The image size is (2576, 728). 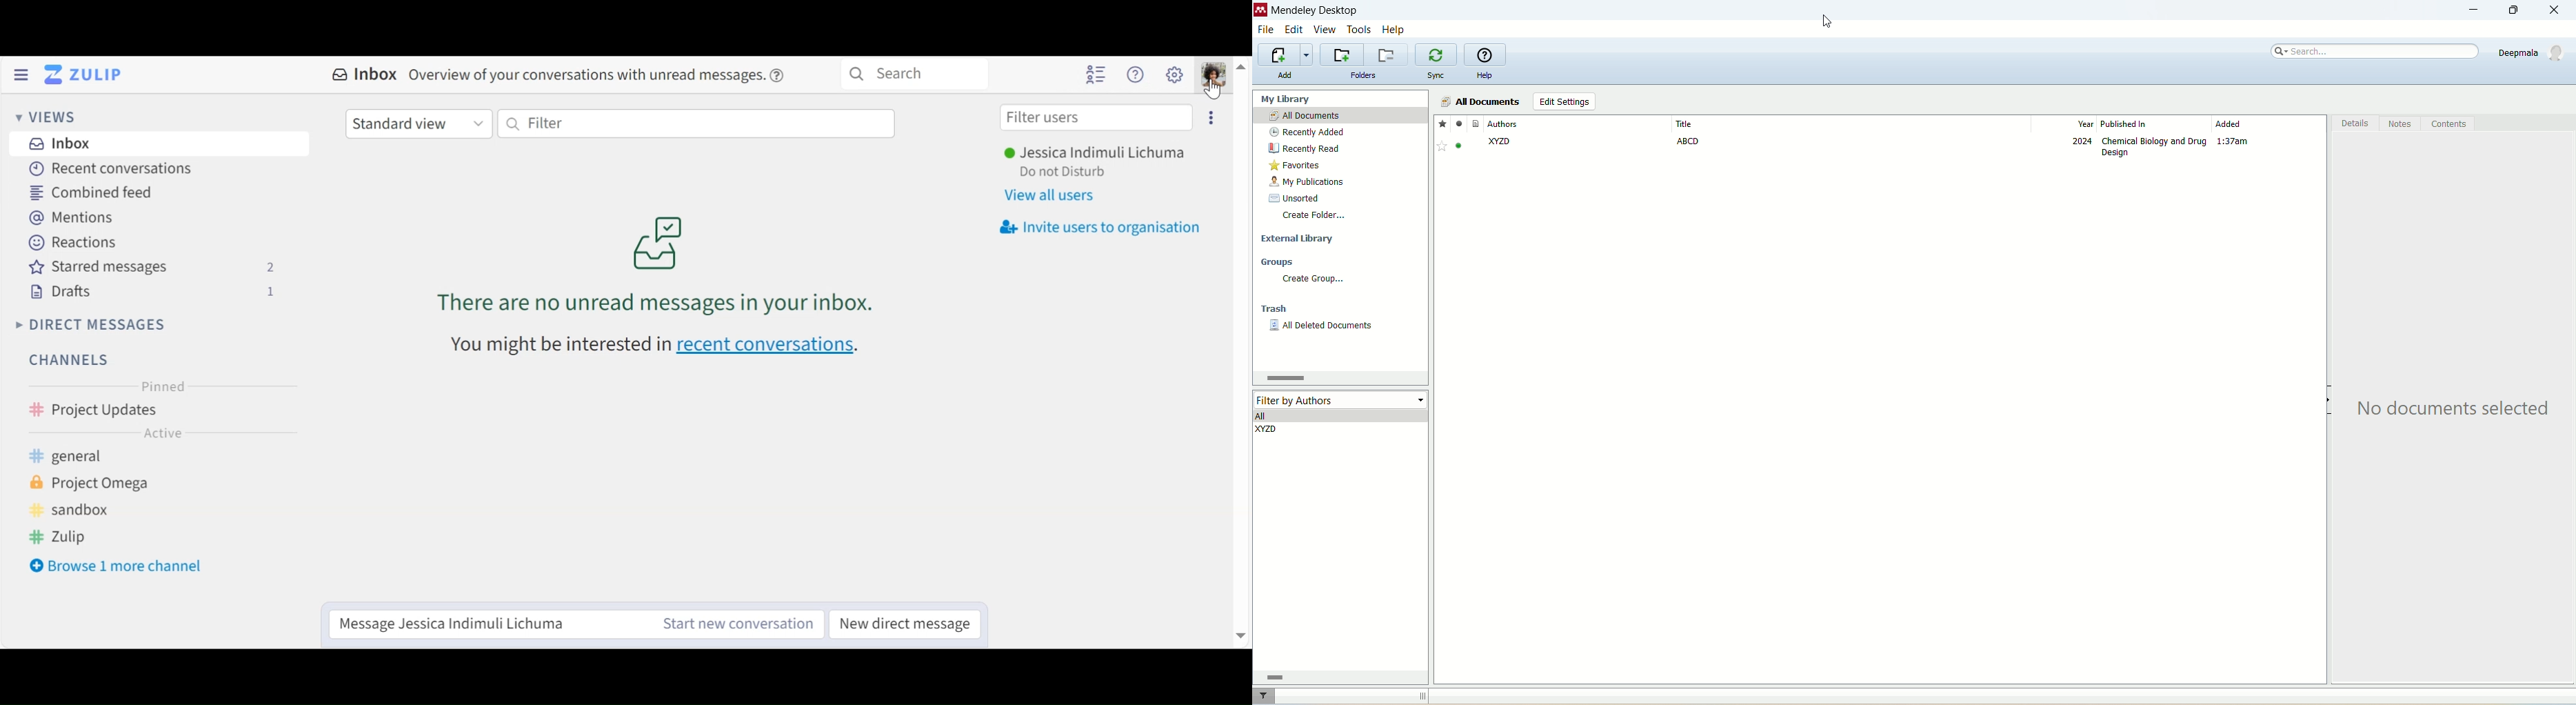 I want to click on published in, so click(x=2149, y=124).